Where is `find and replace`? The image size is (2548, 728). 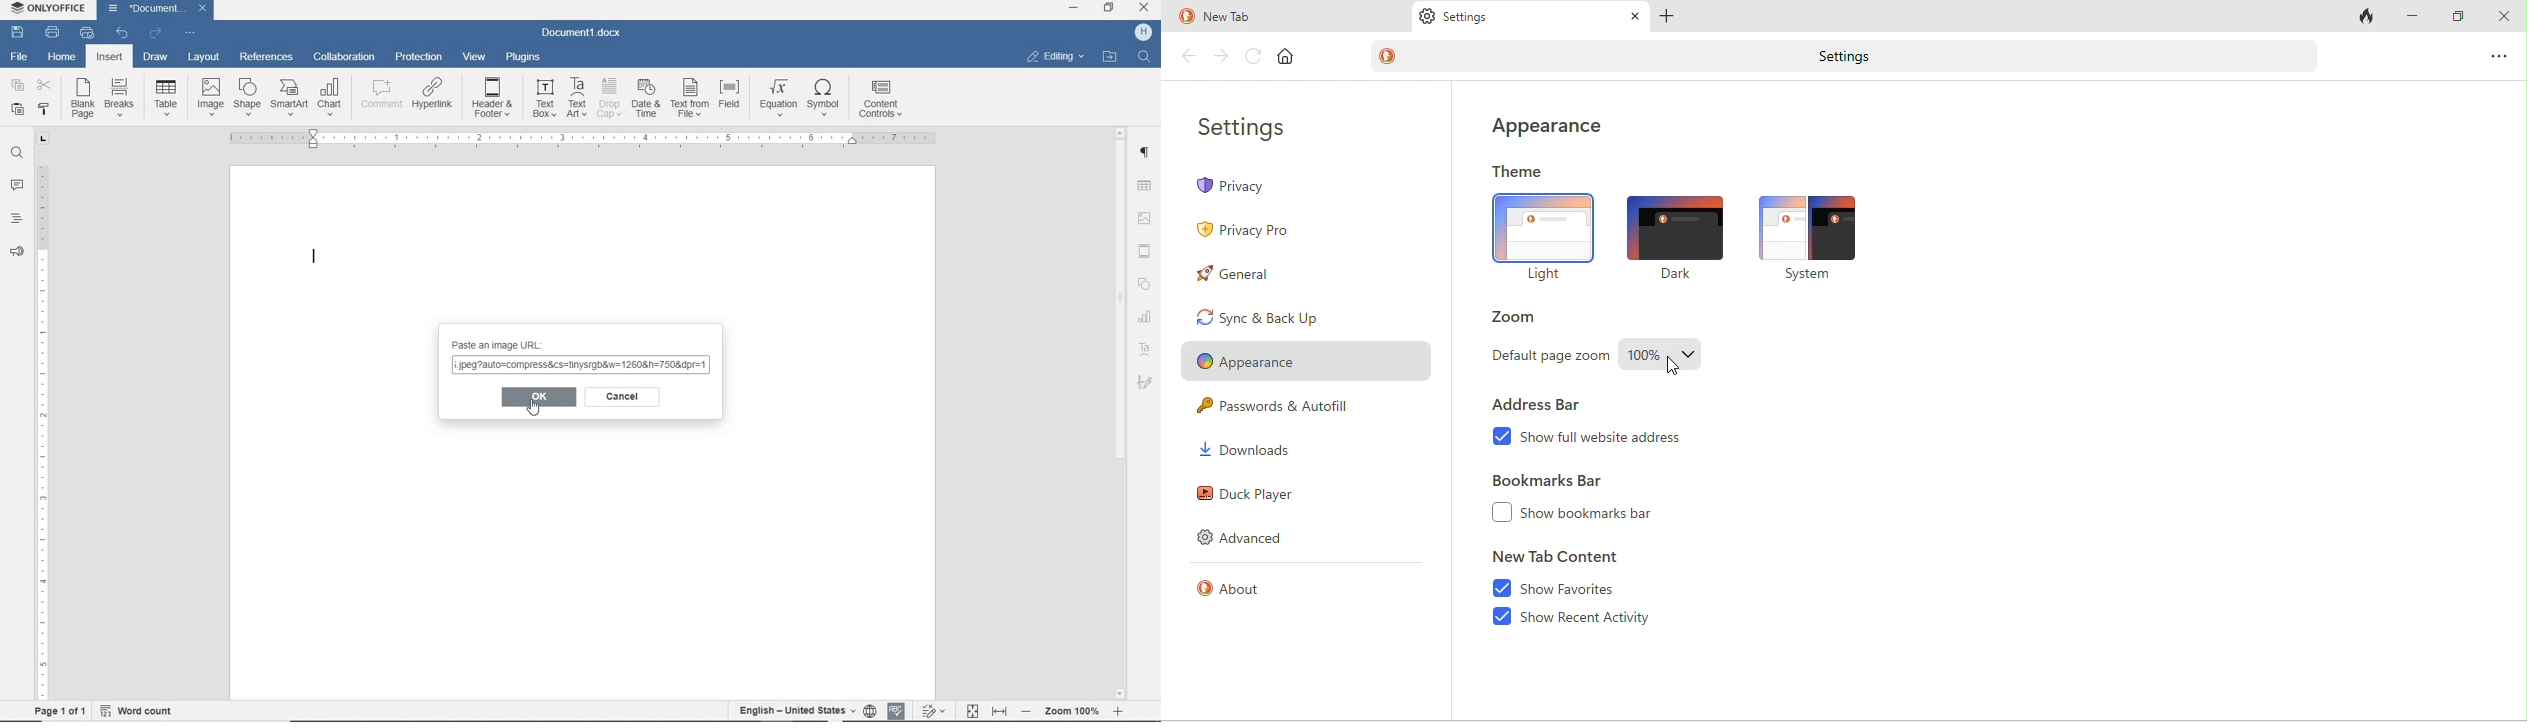 find and replace is located at coordinates (19, 153).